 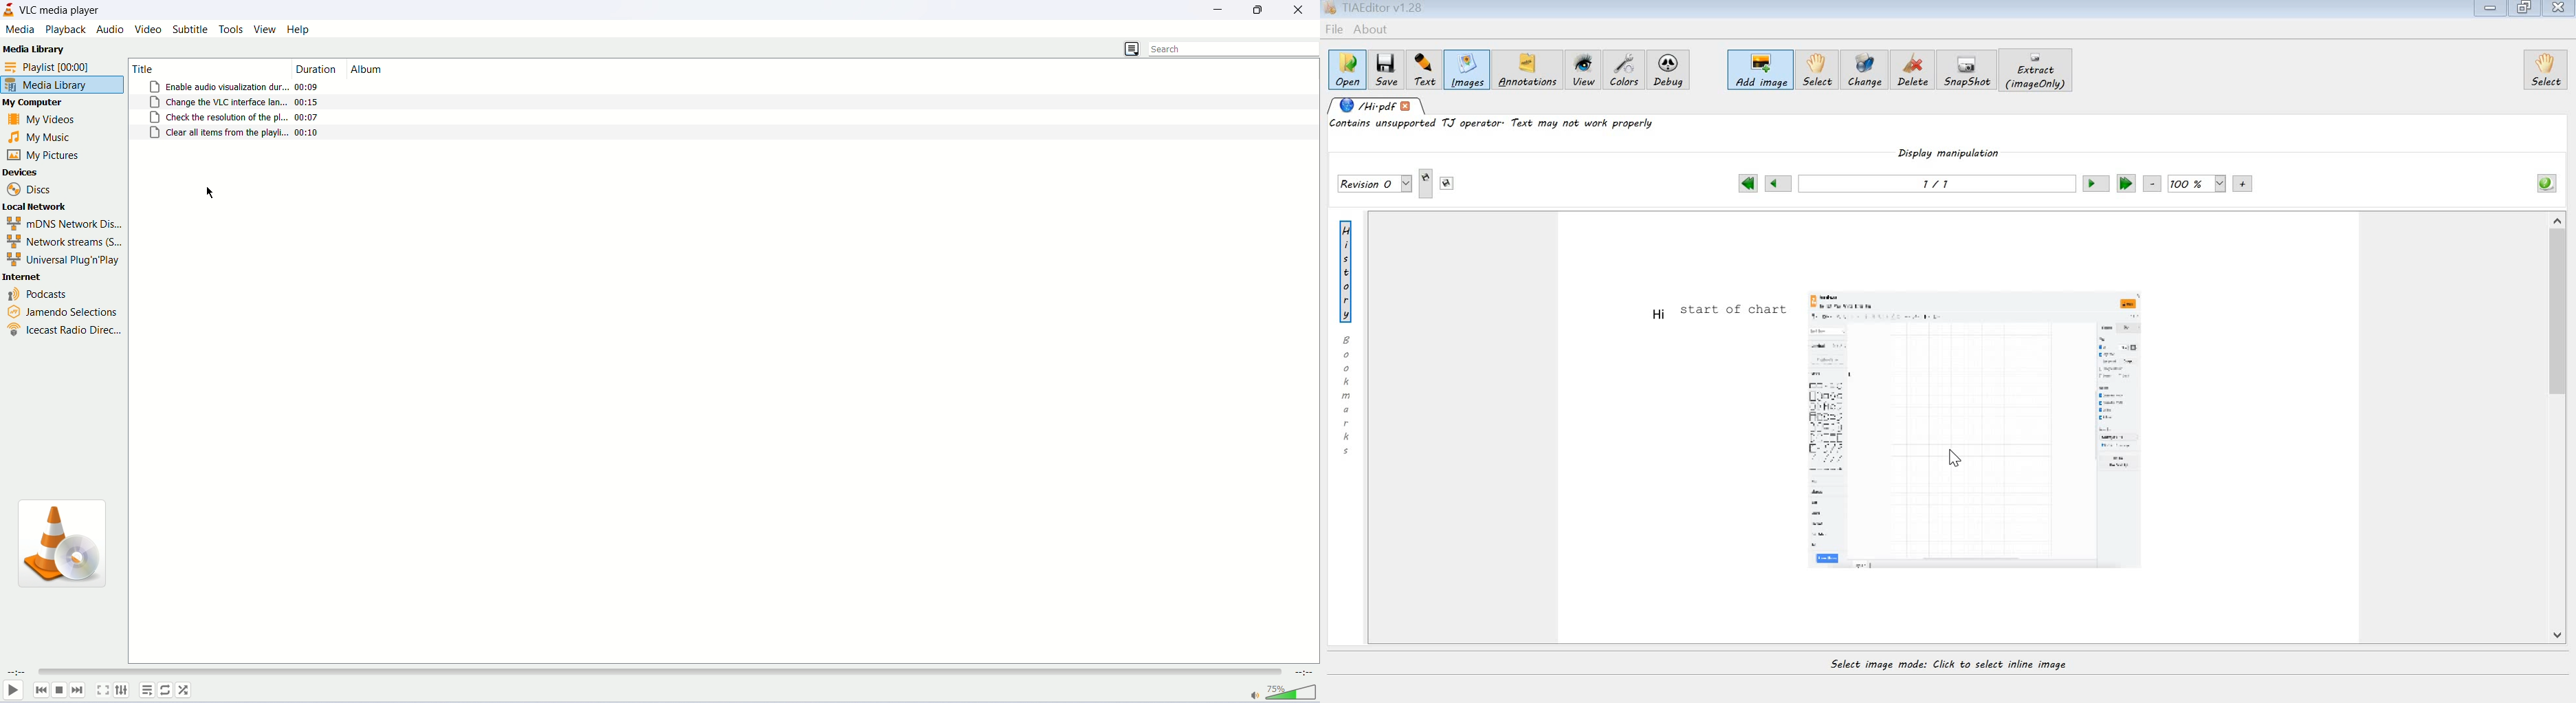 What do you see at coordinates (15, 671) in the screenshot?
I see `played time` at bounding box center [15, 671].